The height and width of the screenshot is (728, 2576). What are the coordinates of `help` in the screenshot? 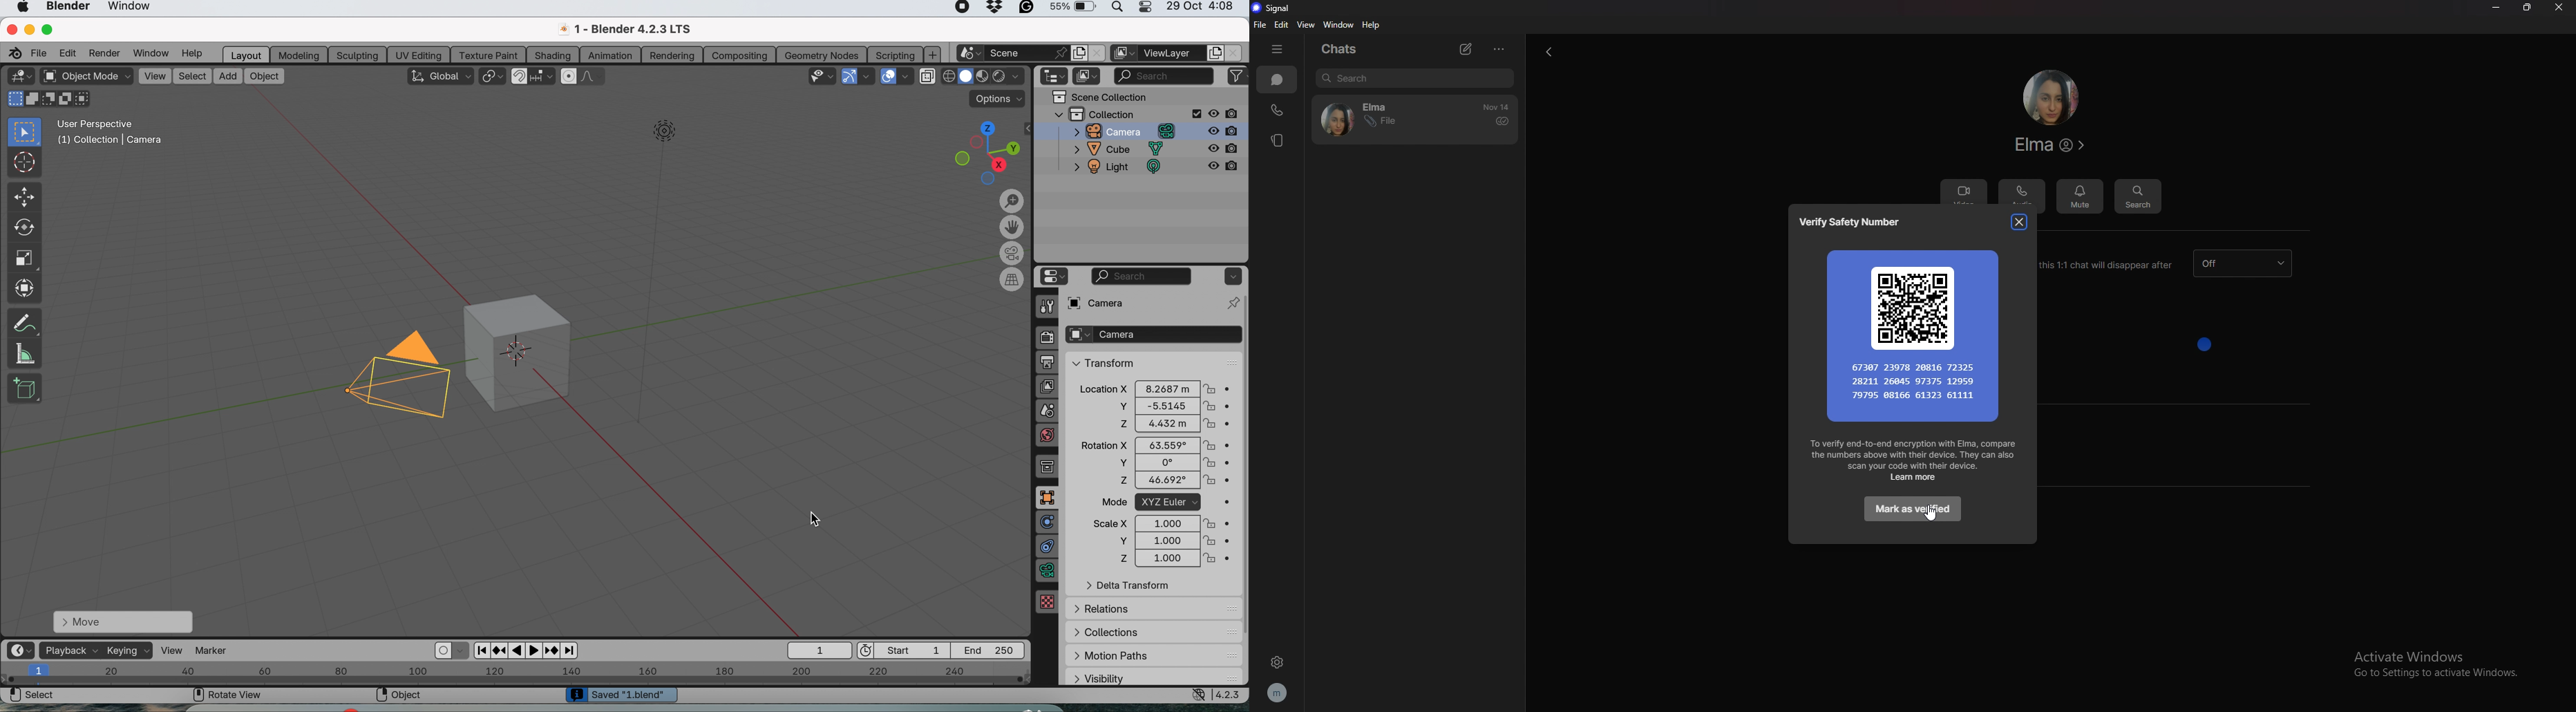 It's located at (197, 53).